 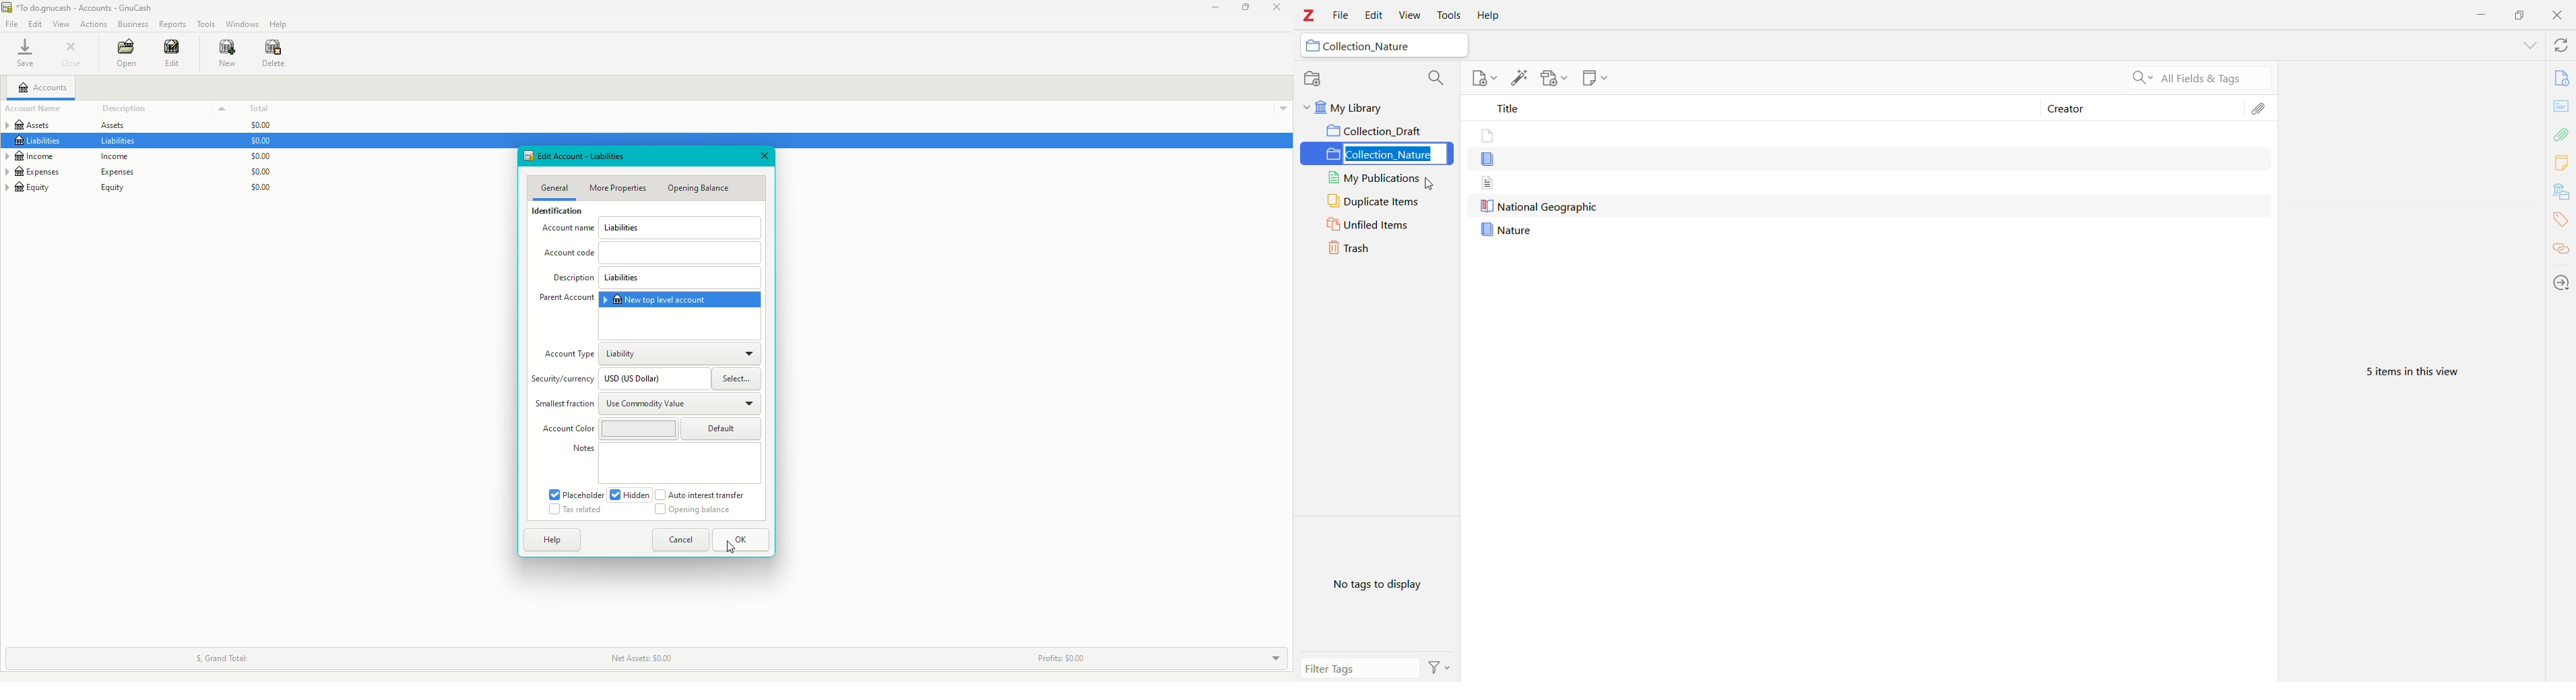 I want to click on Sync with Zotero.org, so click(x=2560, y=45).